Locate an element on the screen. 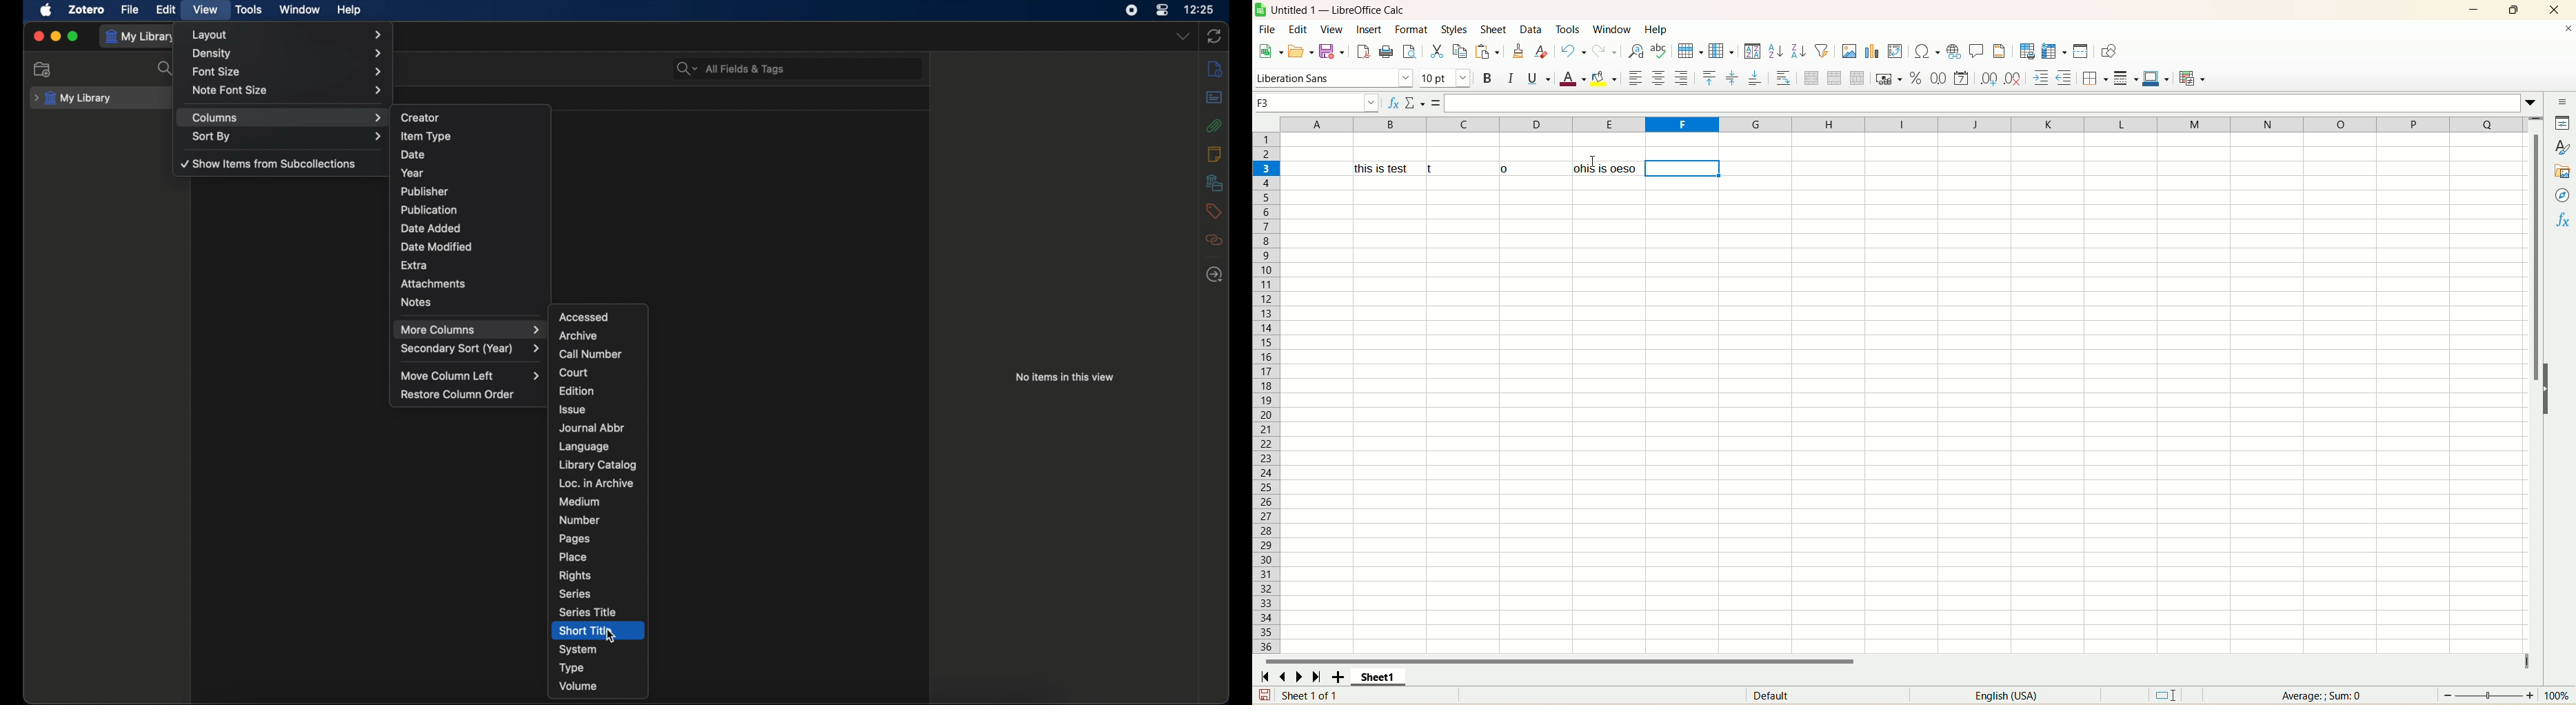 This screenshot has height=728, width=2576. sort descending is located at coordinates (1798, 52).